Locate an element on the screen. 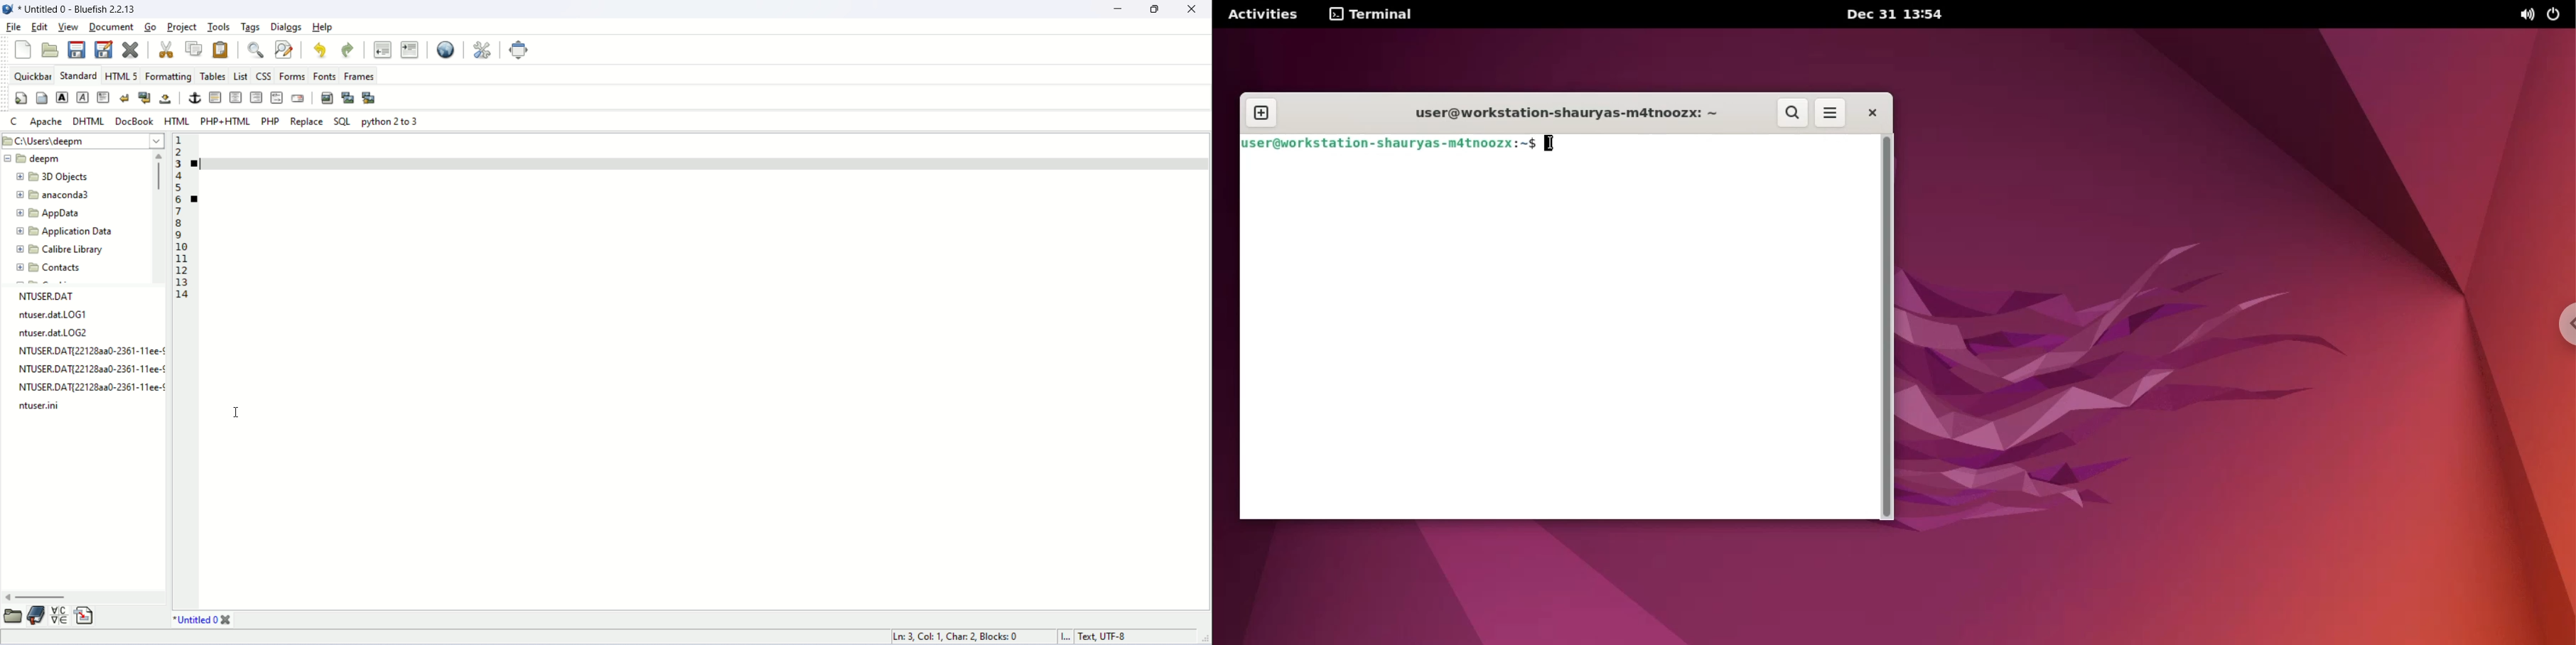 The image size is (2576, 672). formatting is located at coordinates (168, 76).